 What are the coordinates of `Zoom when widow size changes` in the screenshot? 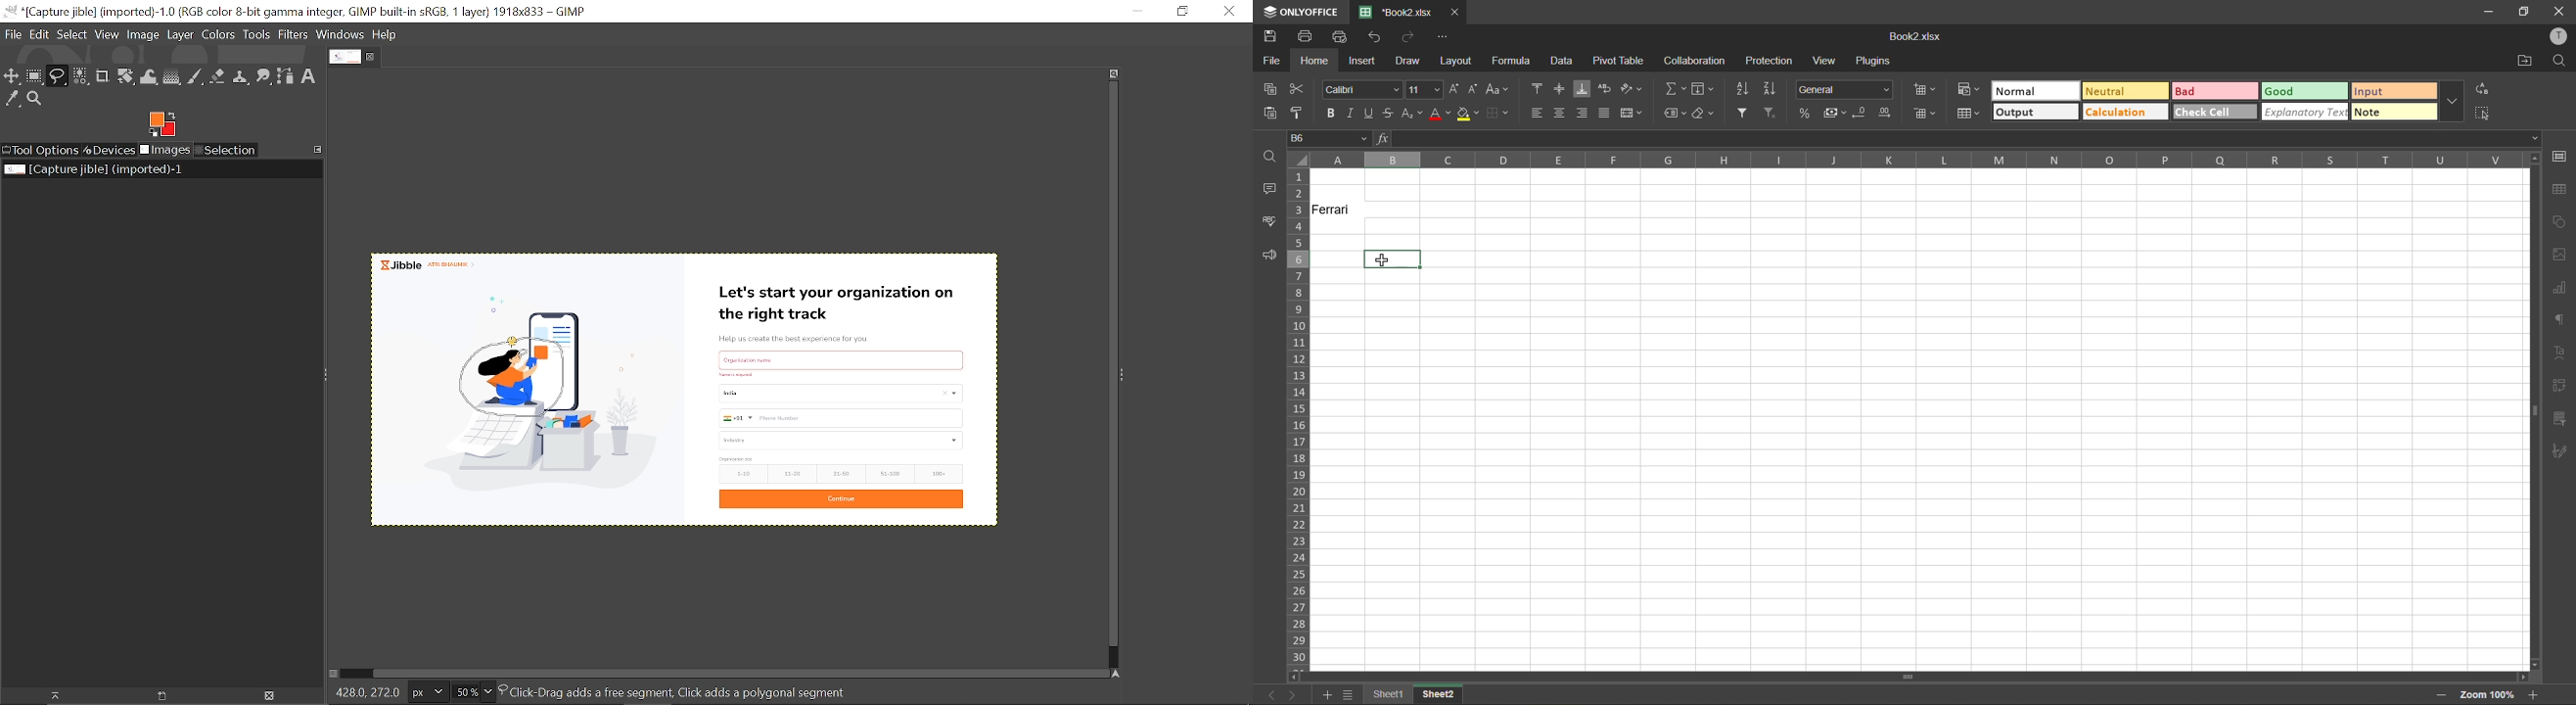 It's located at (1114, 73).